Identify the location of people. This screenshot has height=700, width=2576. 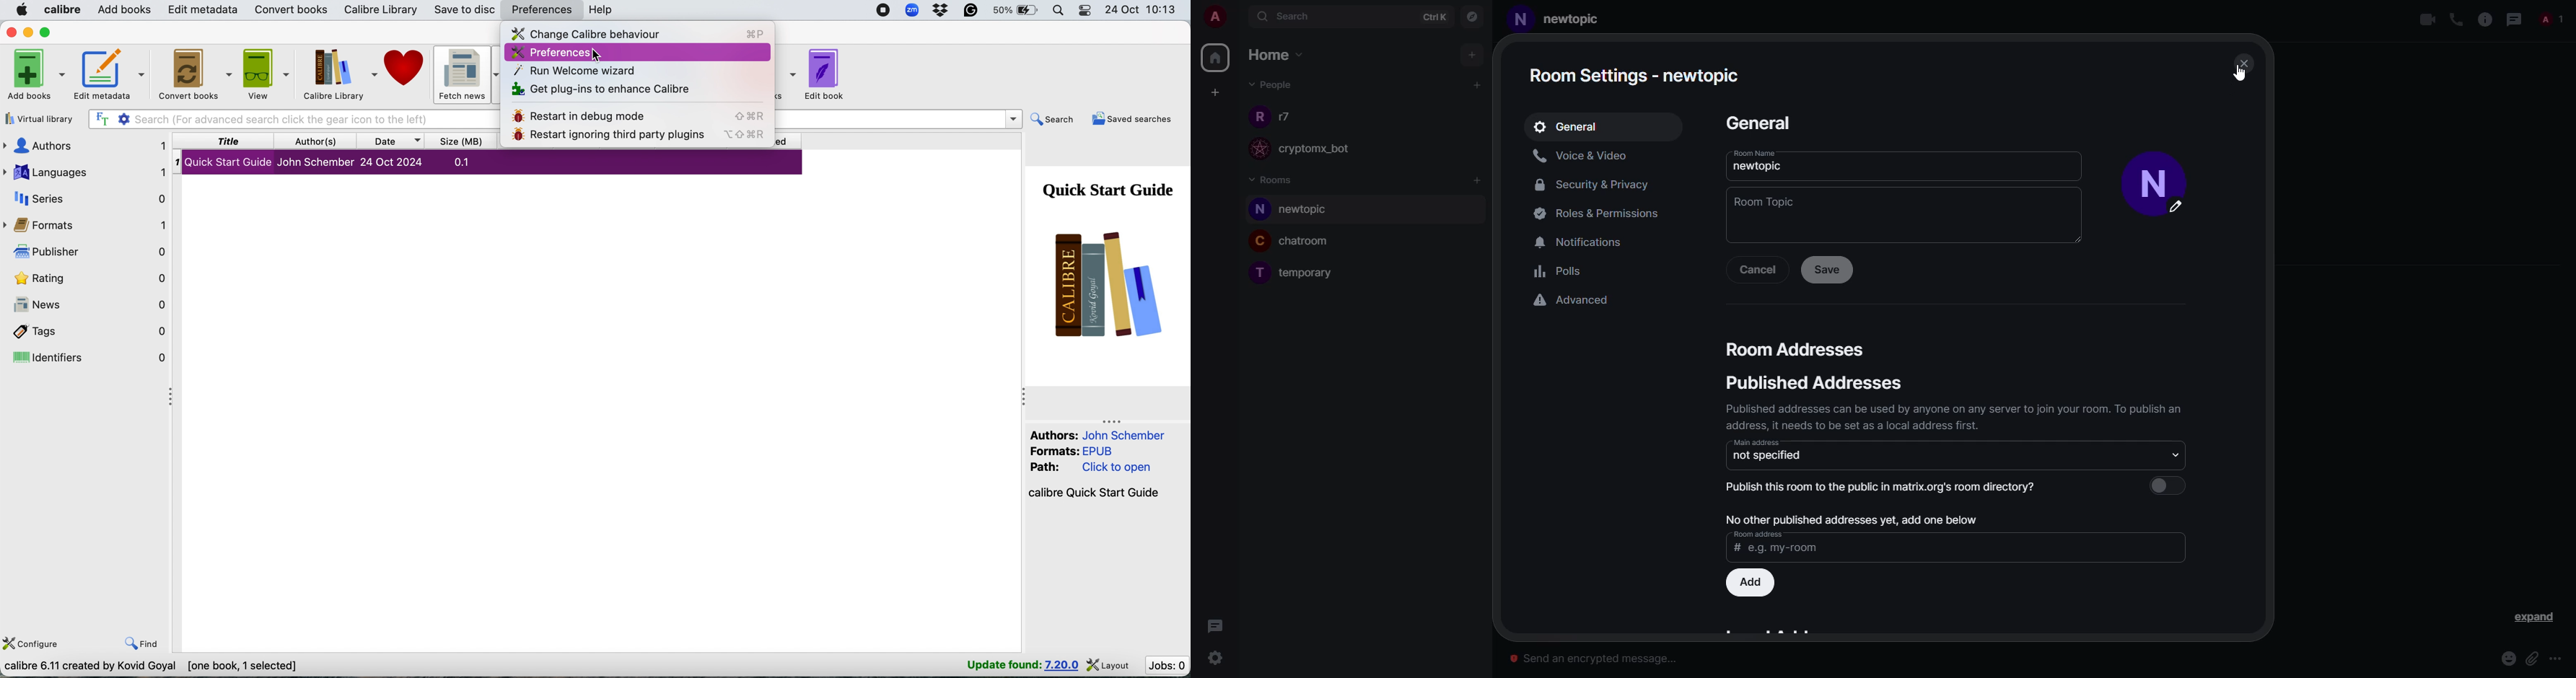
(1269, 84).